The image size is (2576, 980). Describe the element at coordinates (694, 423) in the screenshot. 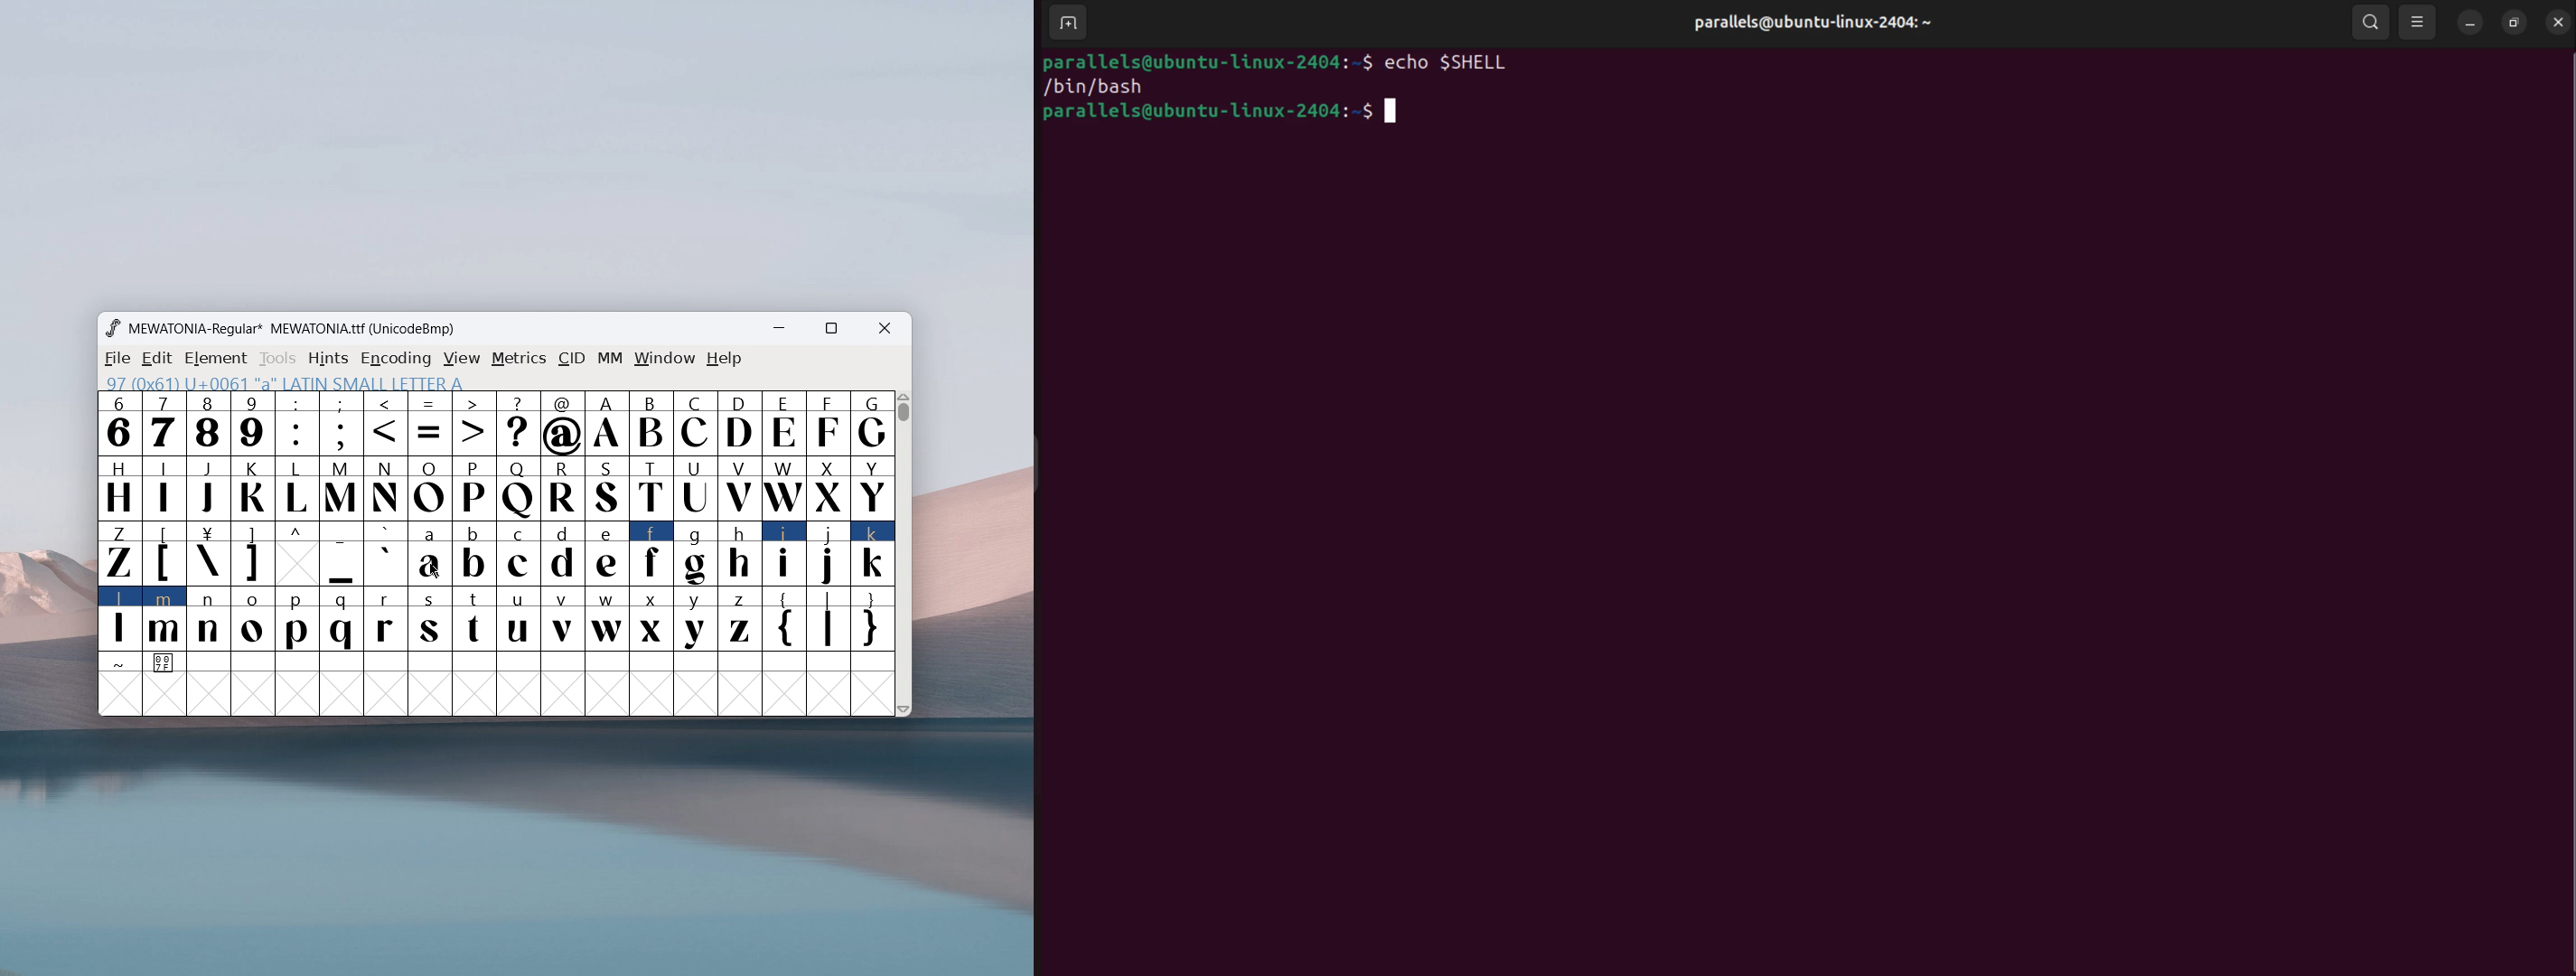

I see `C` at that location.